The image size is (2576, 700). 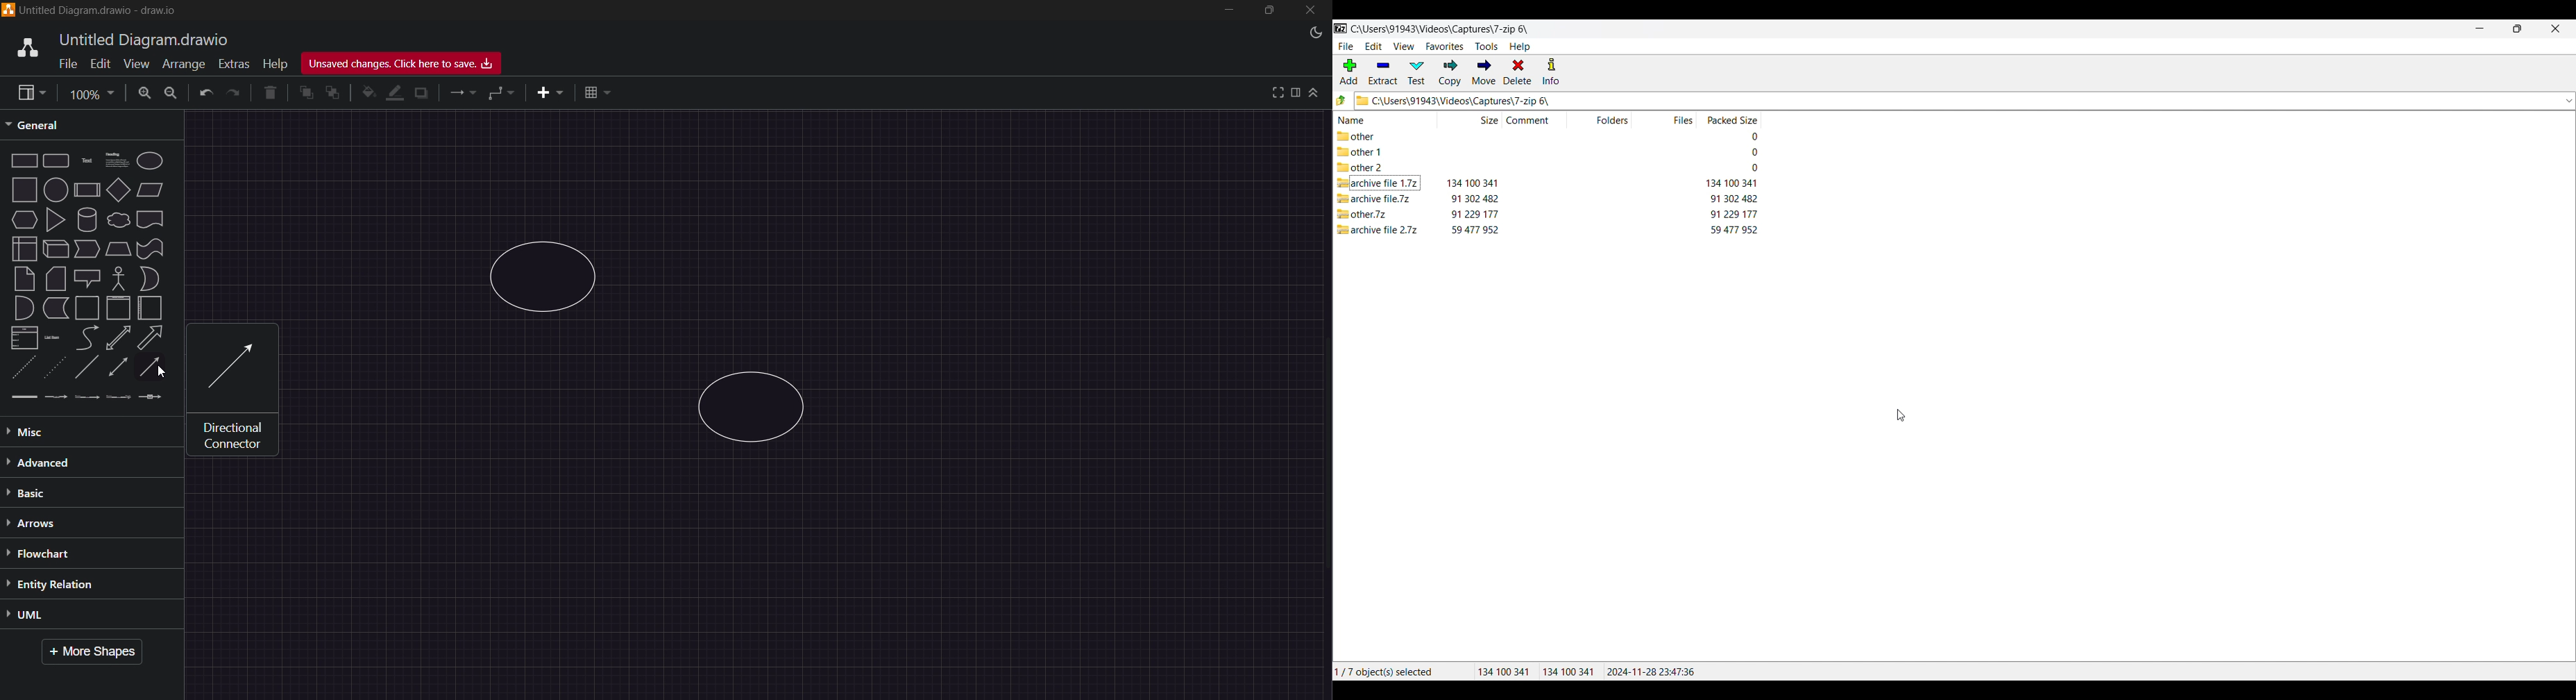 I want to click on Info, so click(x=1551, y=71).